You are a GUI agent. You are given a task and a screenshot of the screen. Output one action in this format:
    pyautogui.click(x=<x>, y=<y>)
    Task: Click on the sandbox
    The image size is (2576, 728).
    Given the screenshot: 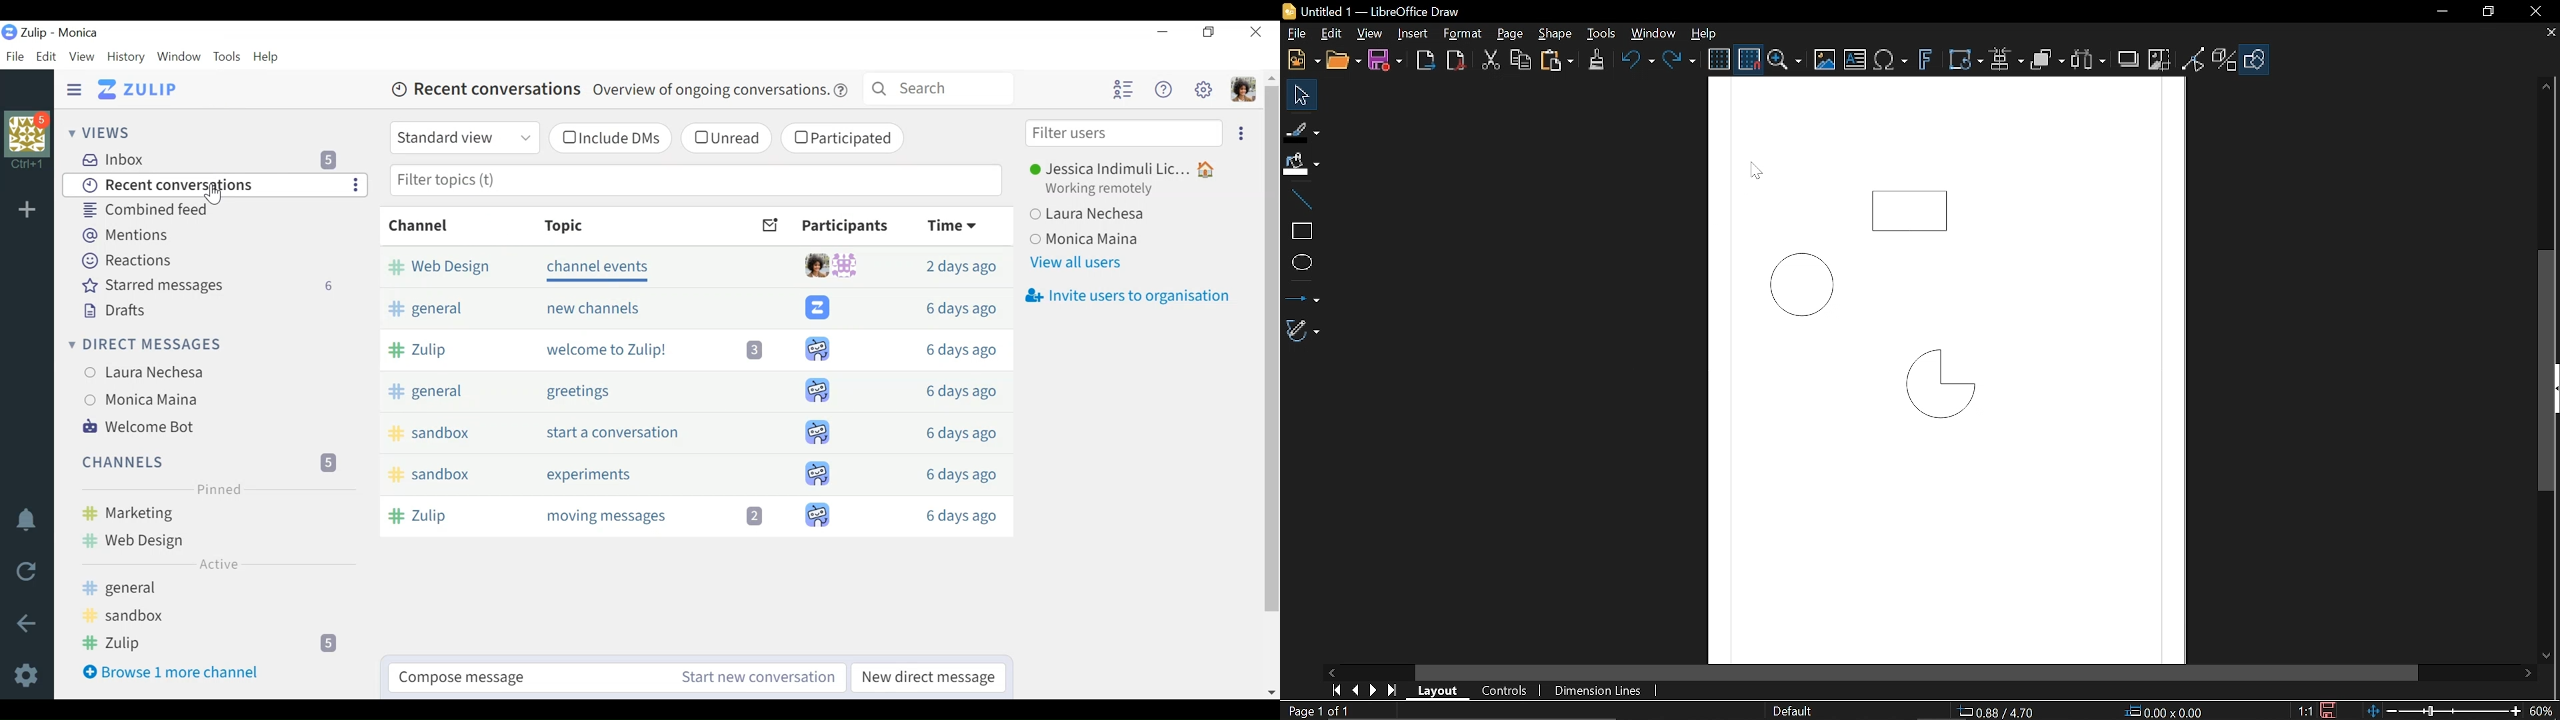 What is the action you would take?
    pyautogui.click(x=207, y=617)
    